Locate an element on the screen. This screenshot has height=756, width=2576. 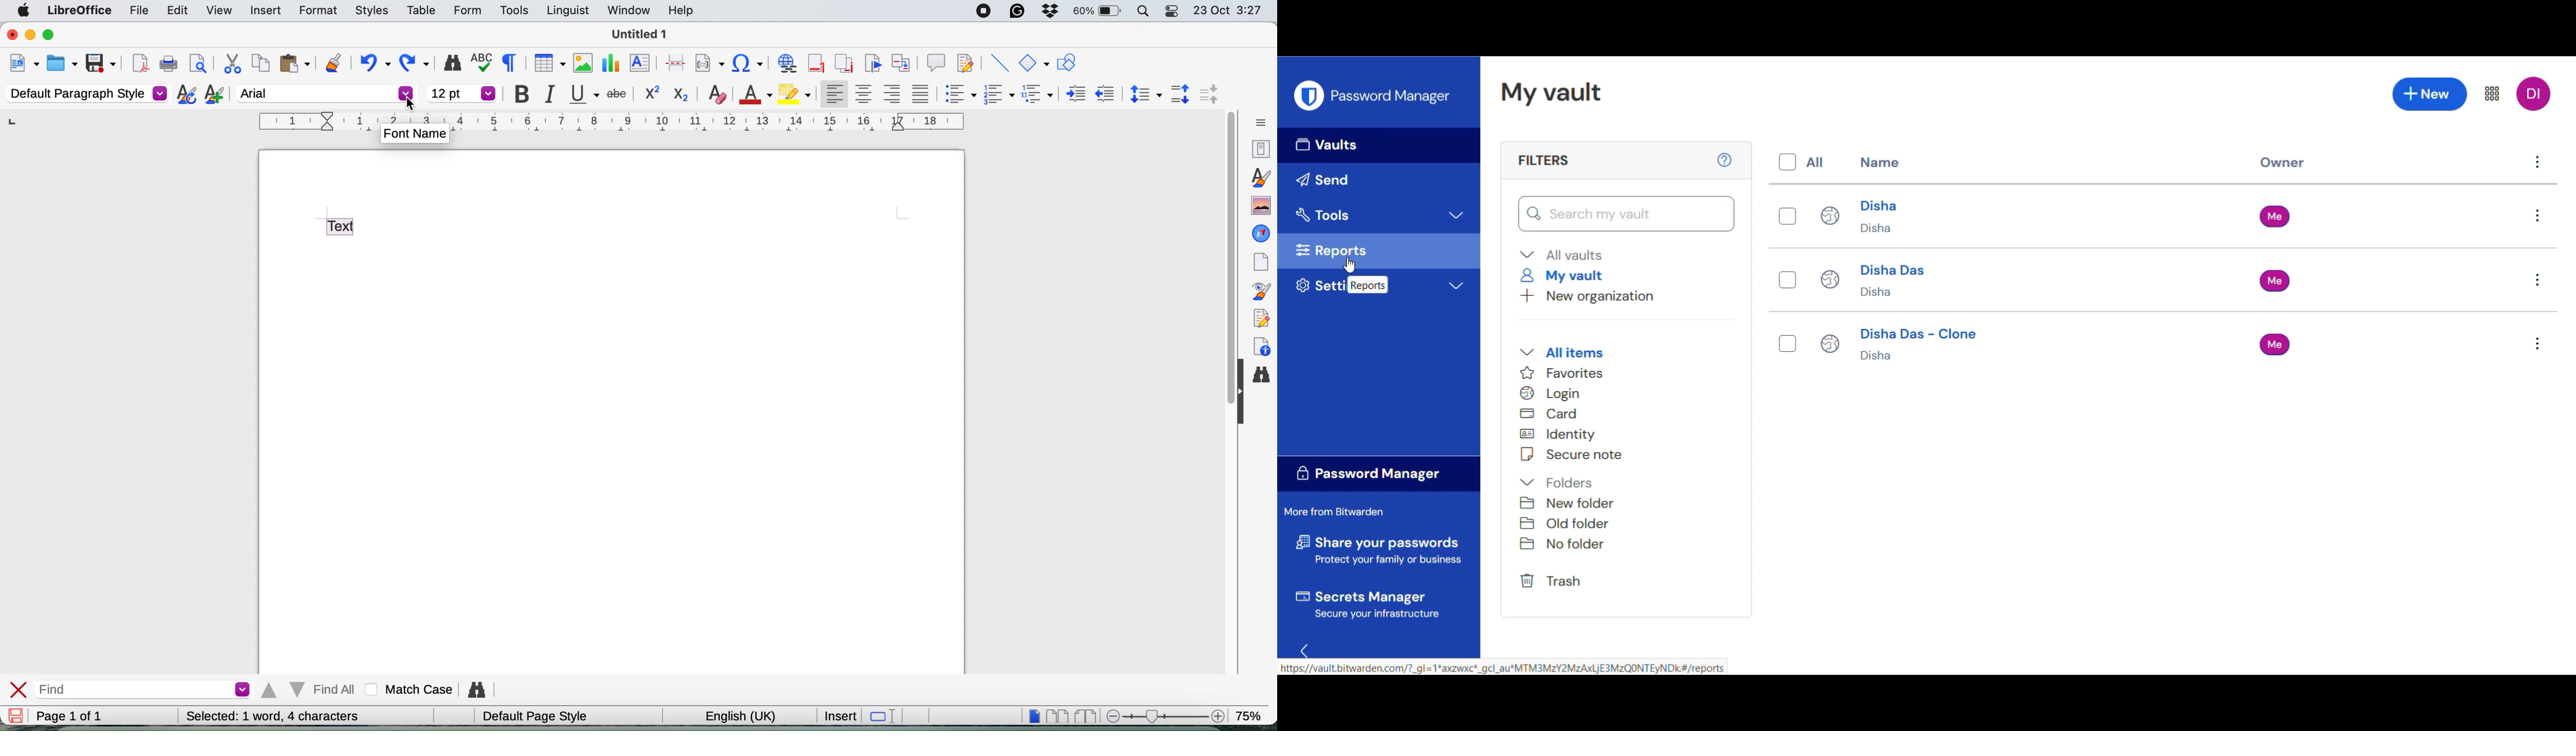
page is located at coordinates (1261, 262).